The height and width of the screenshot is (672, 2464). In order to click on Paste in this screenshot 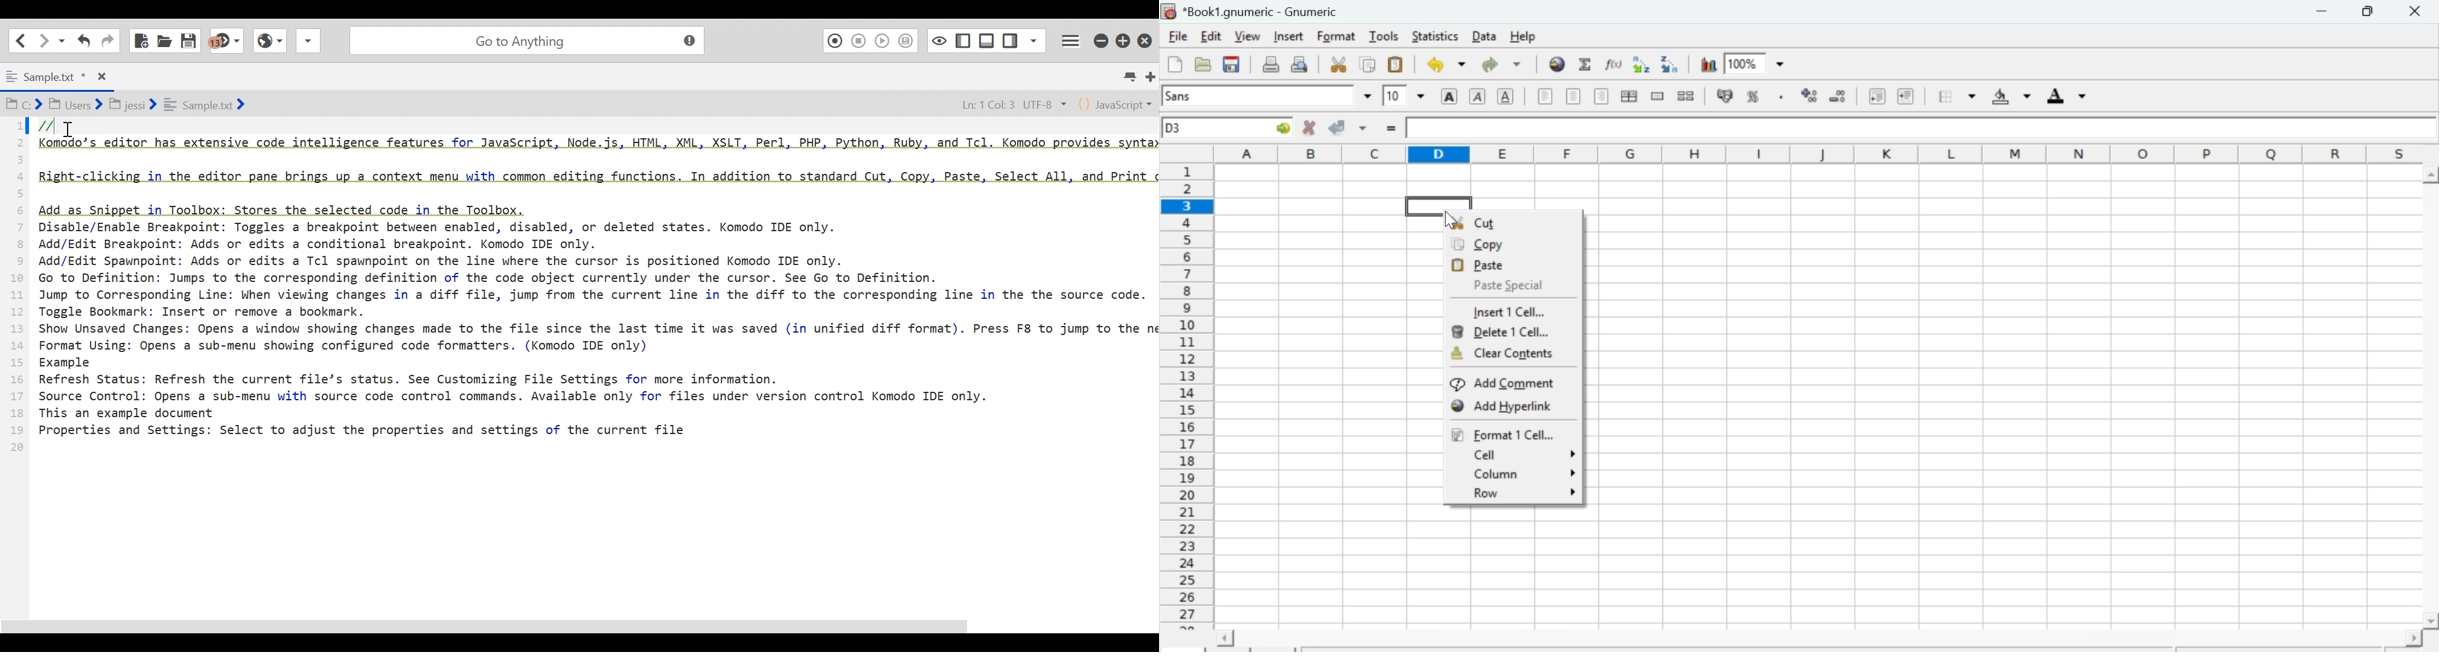, I will do `click(1396, 66)`.